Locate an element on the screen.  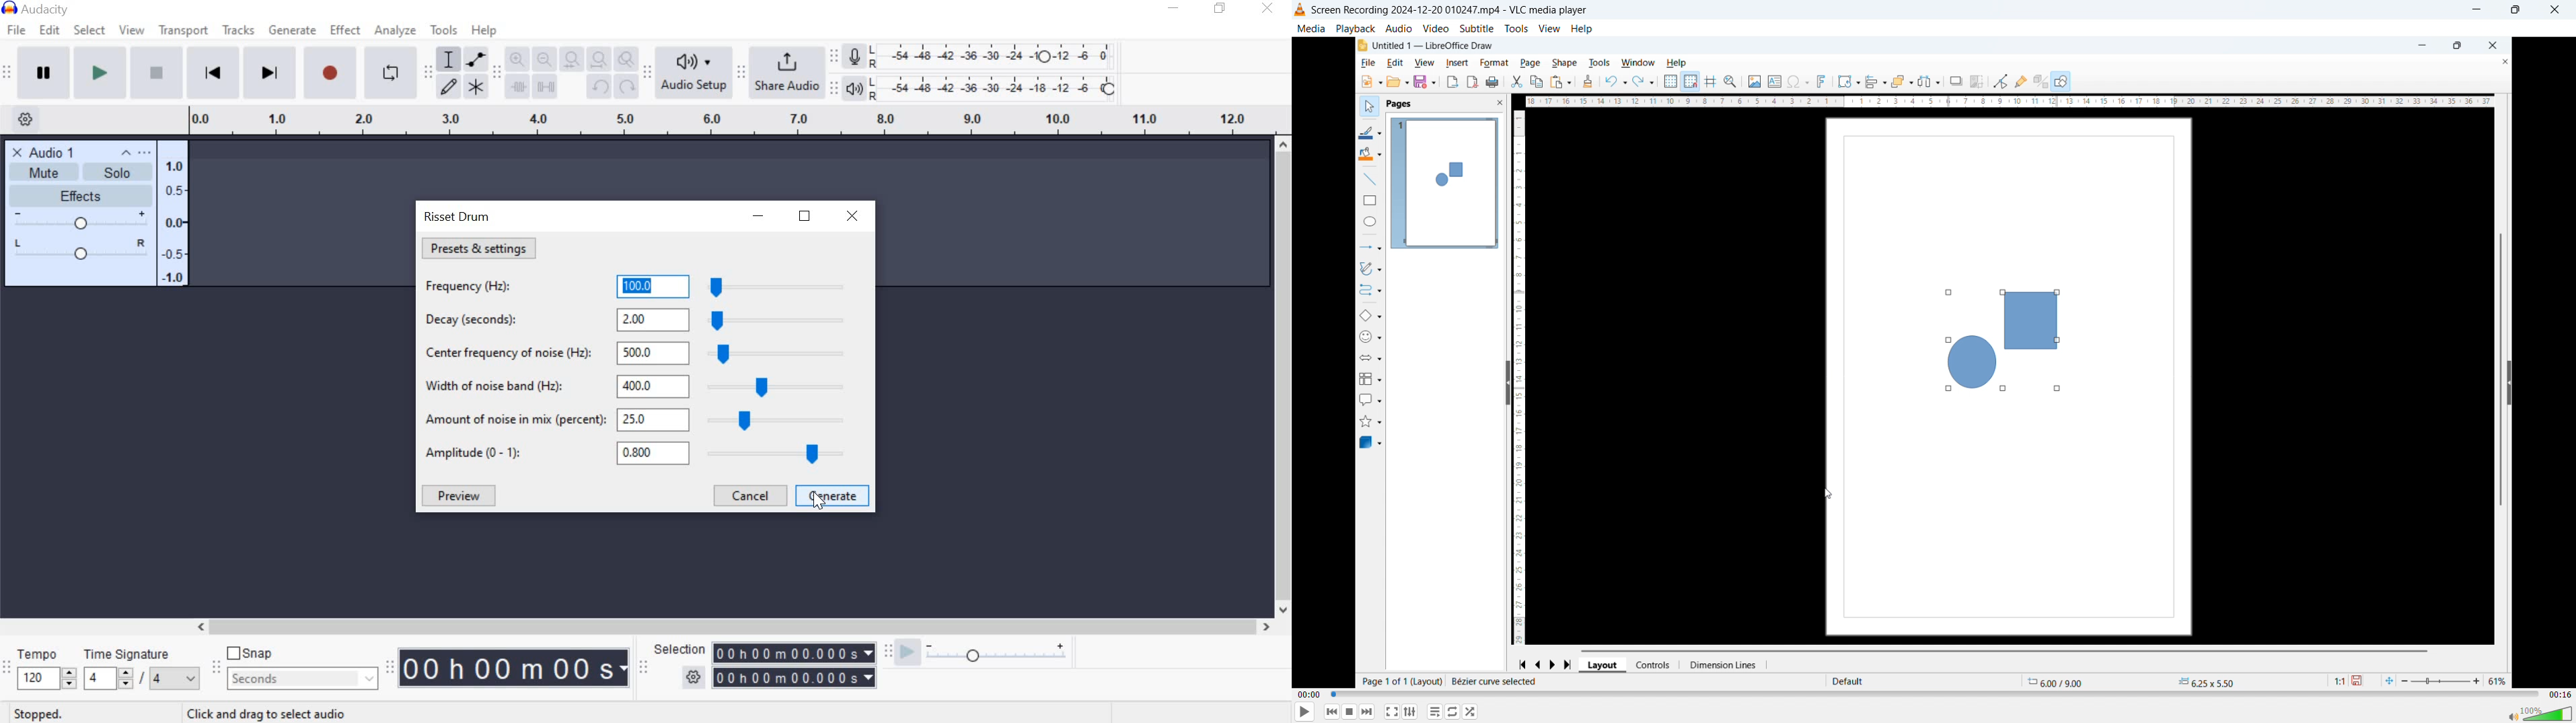
transport is located at coordinates (182, 33).